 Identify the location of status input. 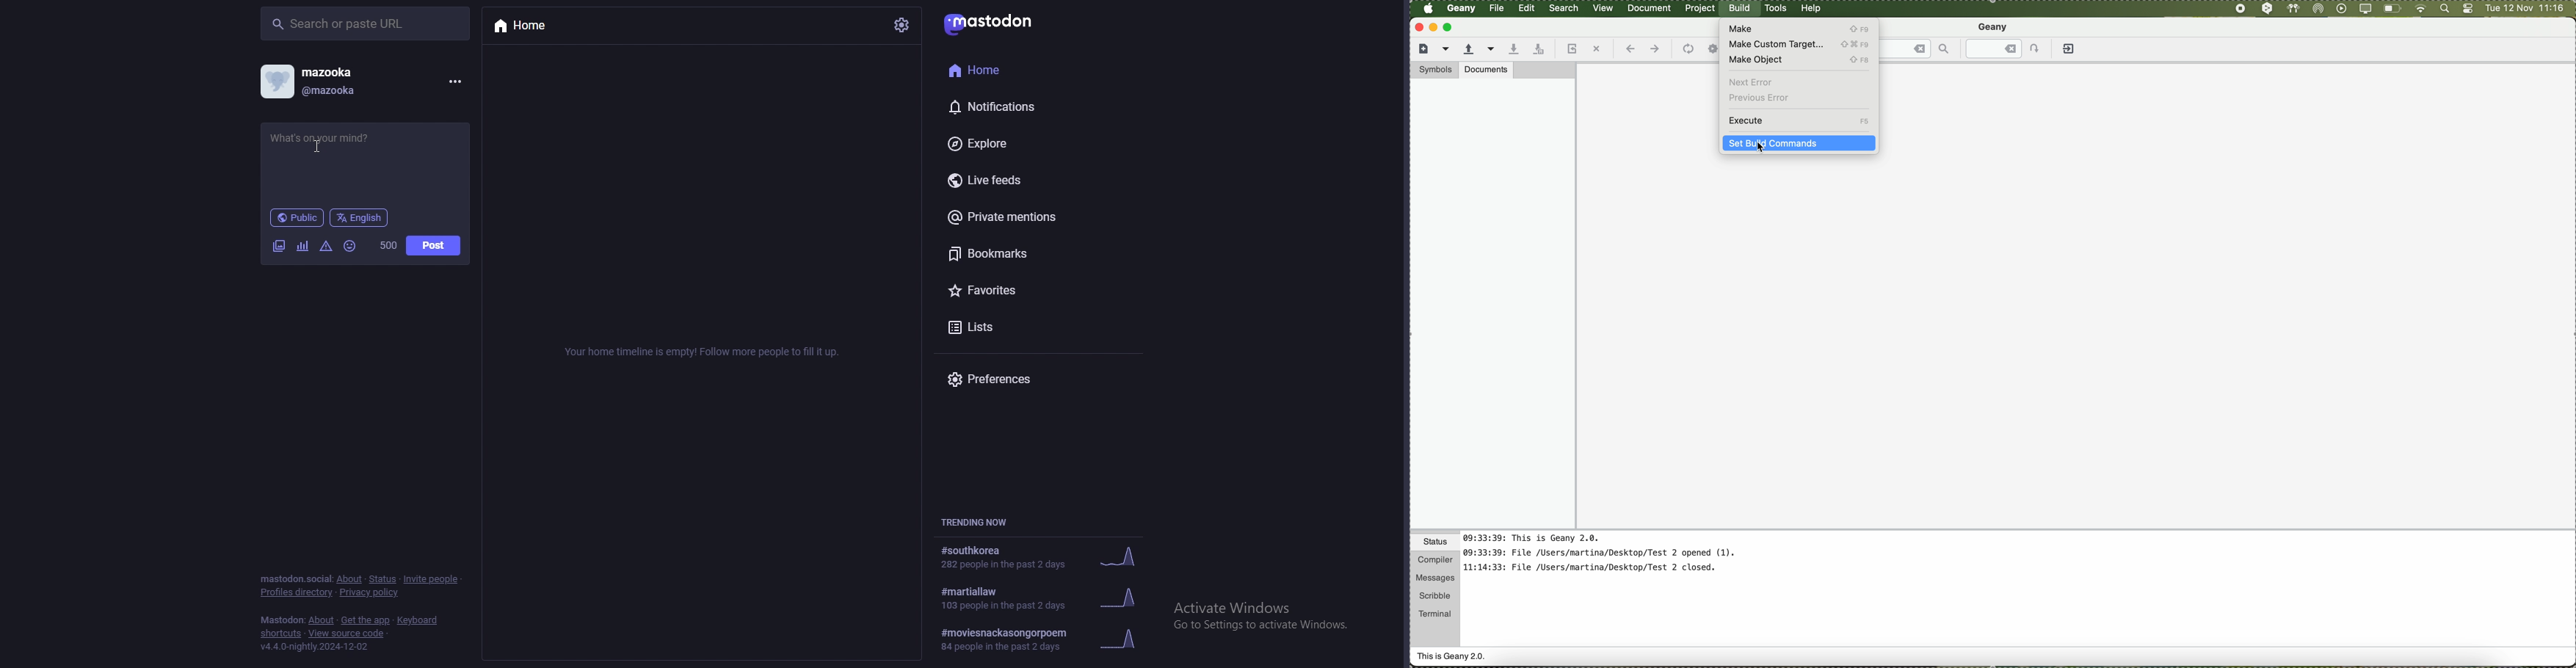
(365, 161).